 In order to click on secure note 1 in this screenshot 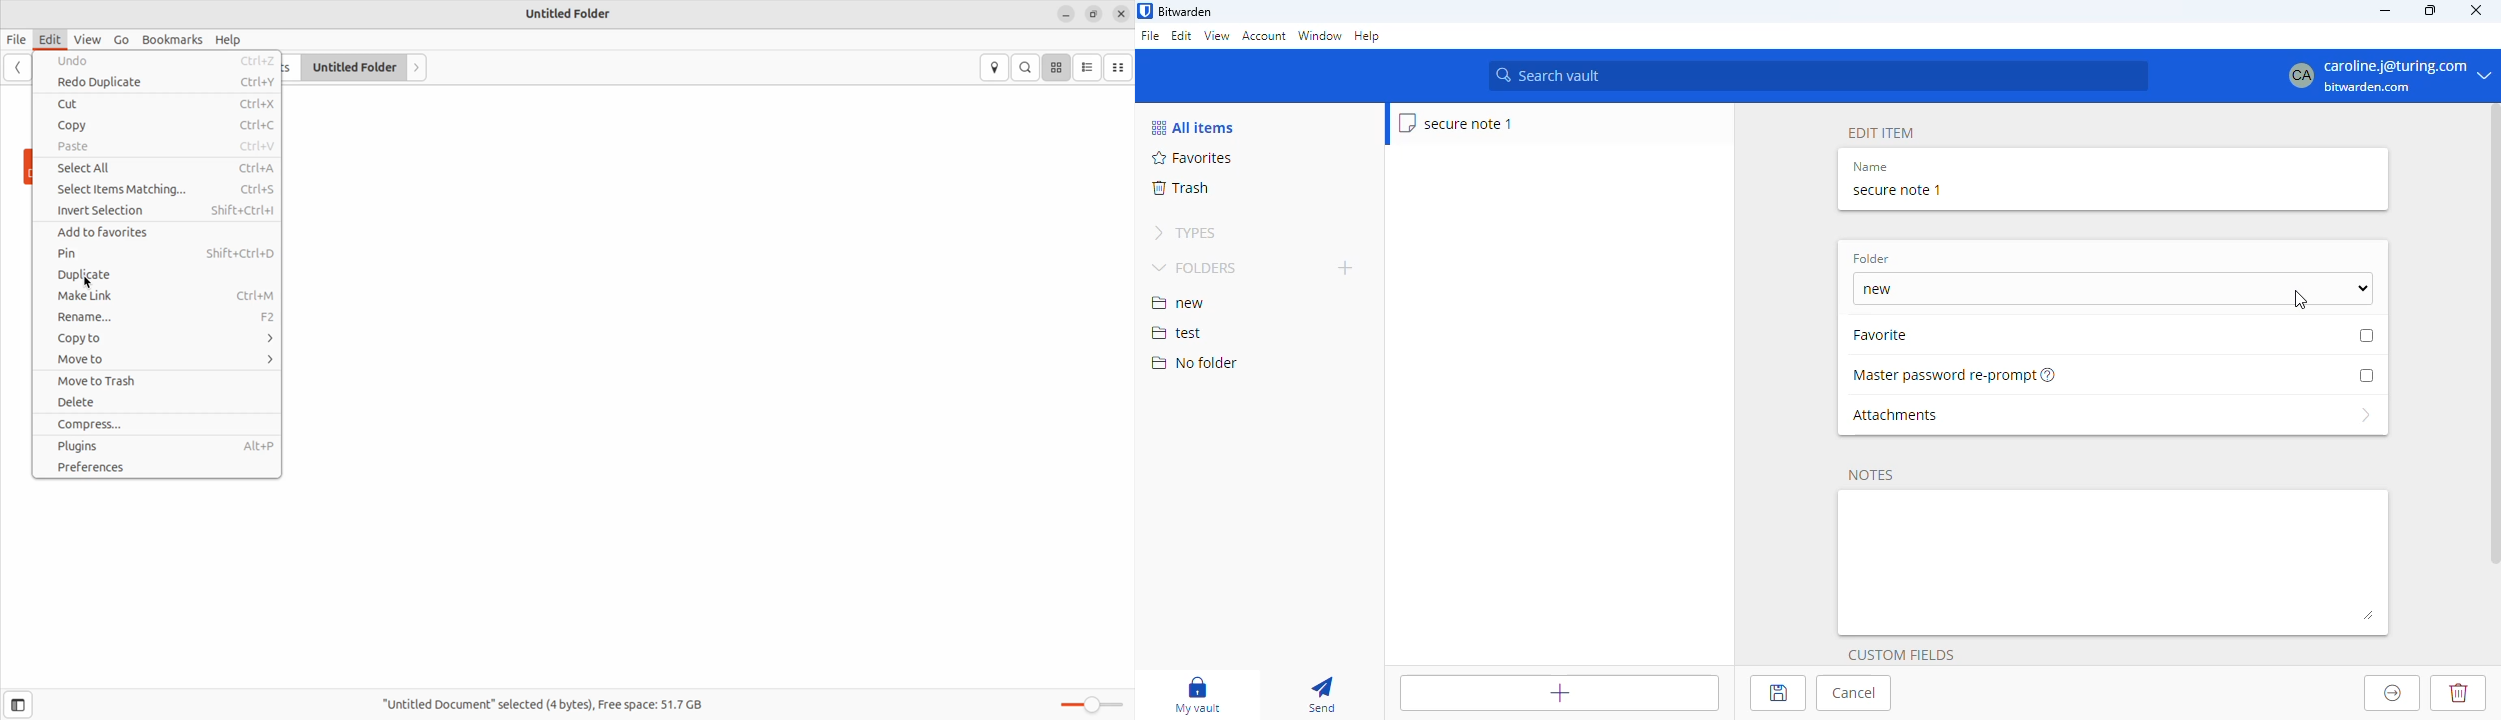, I will do `click(1897, 190)`.